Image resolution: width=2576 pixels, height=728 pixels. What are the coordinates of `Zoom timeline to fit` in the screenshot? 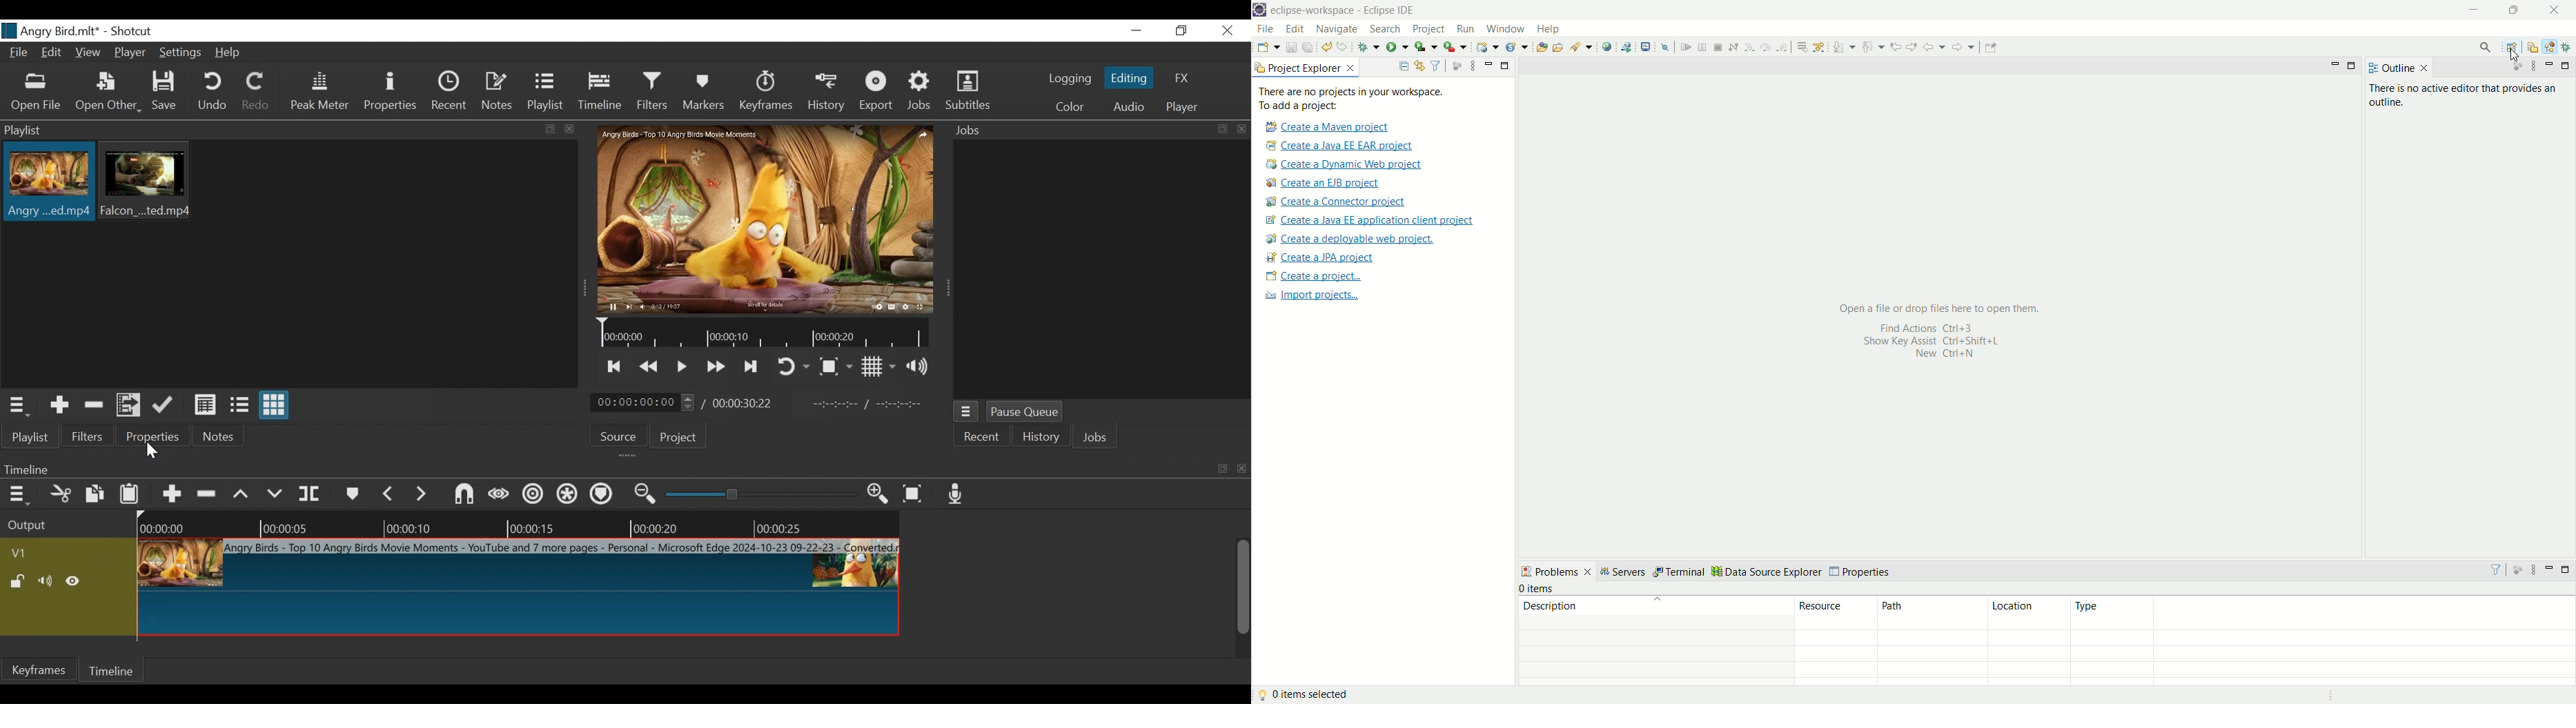 It's located at (916, 494).